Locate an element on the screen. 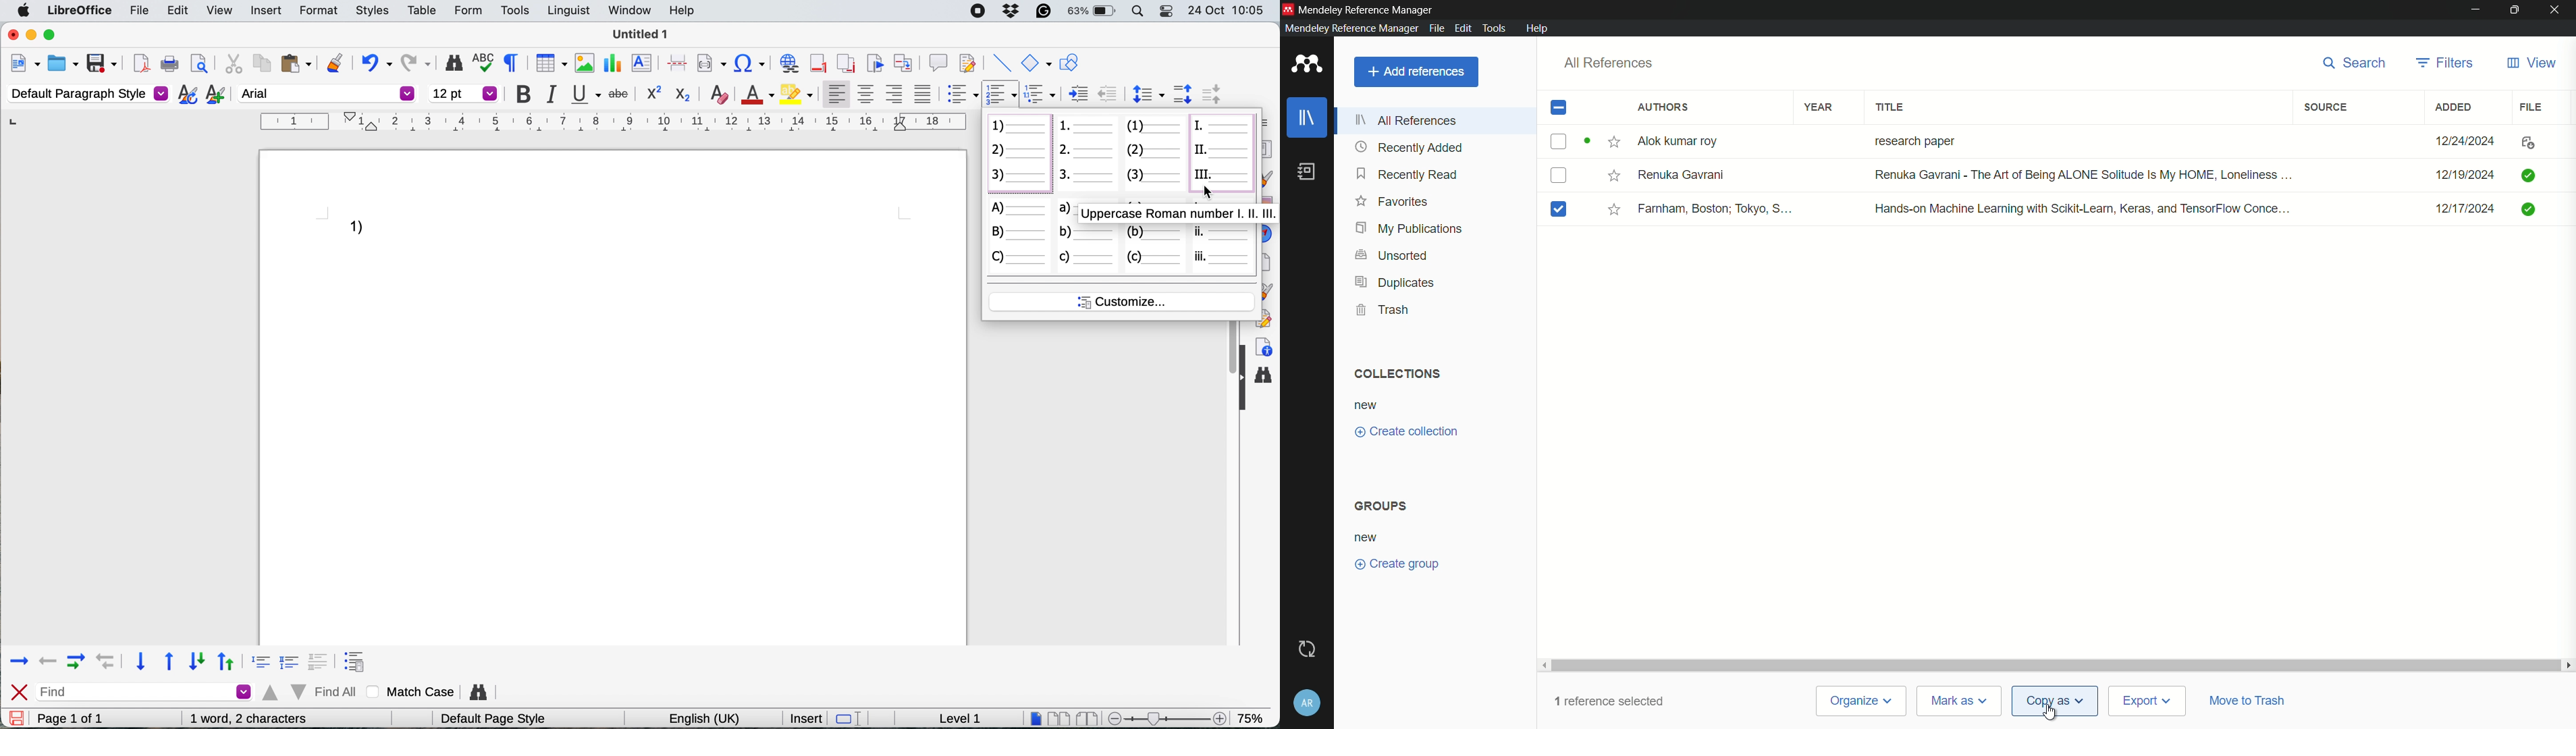  move to trash is located at coordinates (2251, 701).